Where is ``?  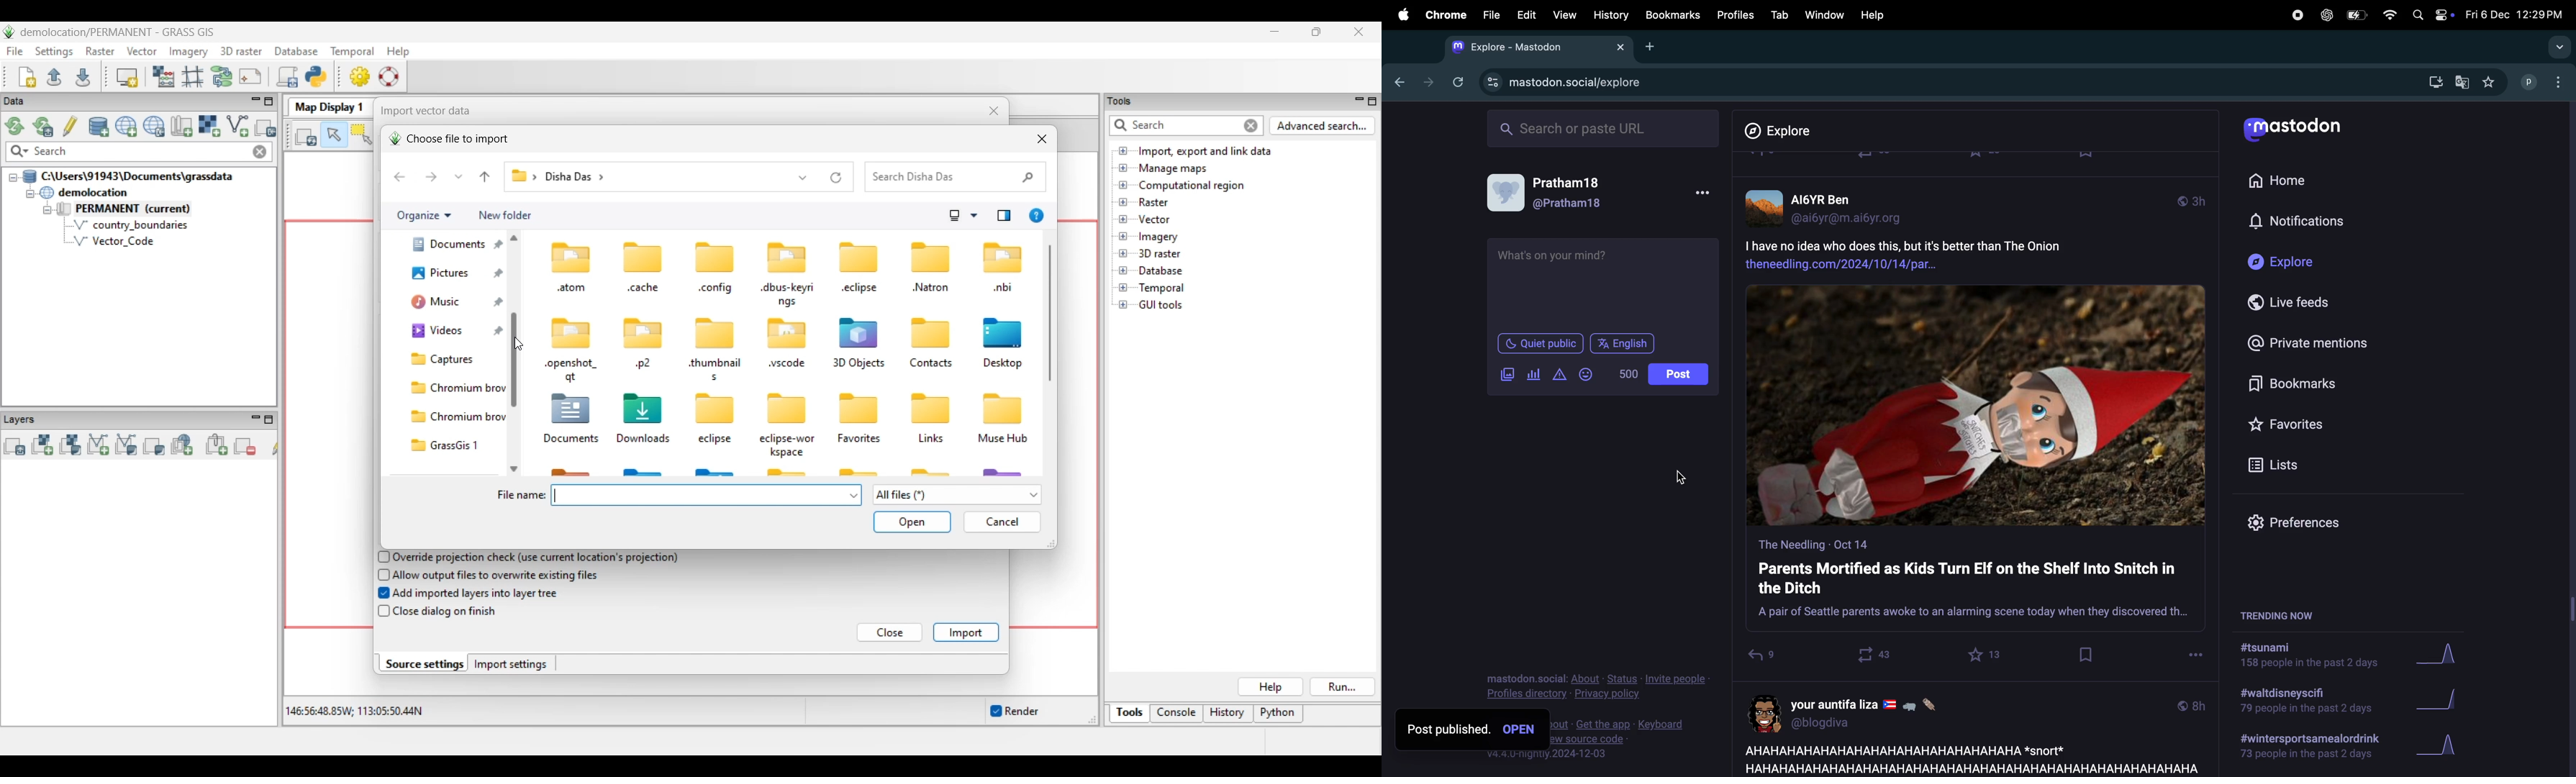  is located at coordinates (2569, 439).